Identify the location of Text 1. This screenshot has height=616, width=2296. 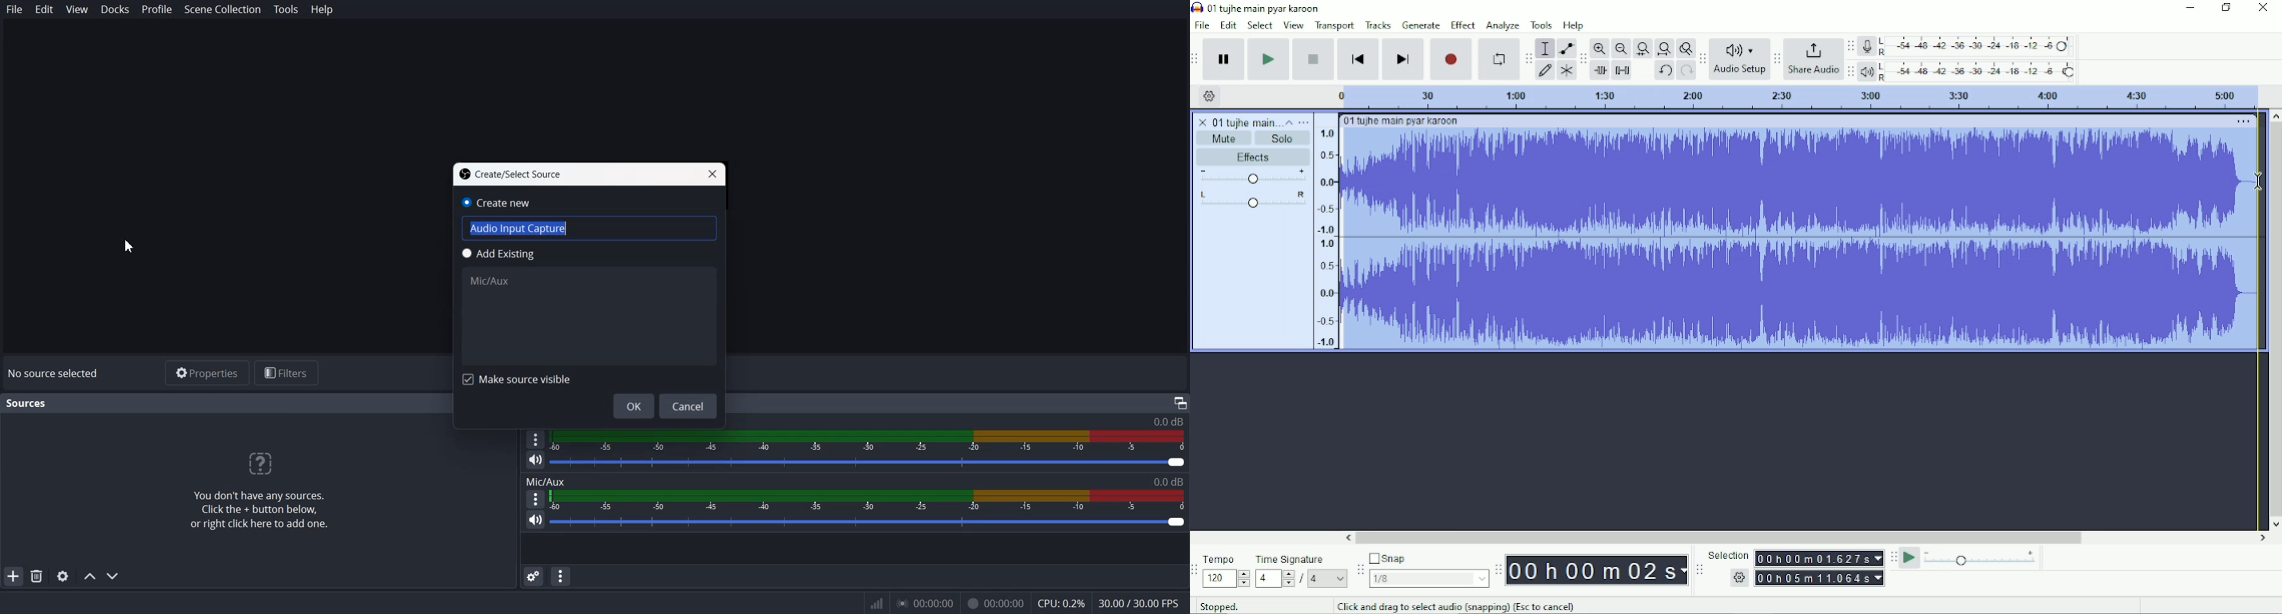
(258, 492).